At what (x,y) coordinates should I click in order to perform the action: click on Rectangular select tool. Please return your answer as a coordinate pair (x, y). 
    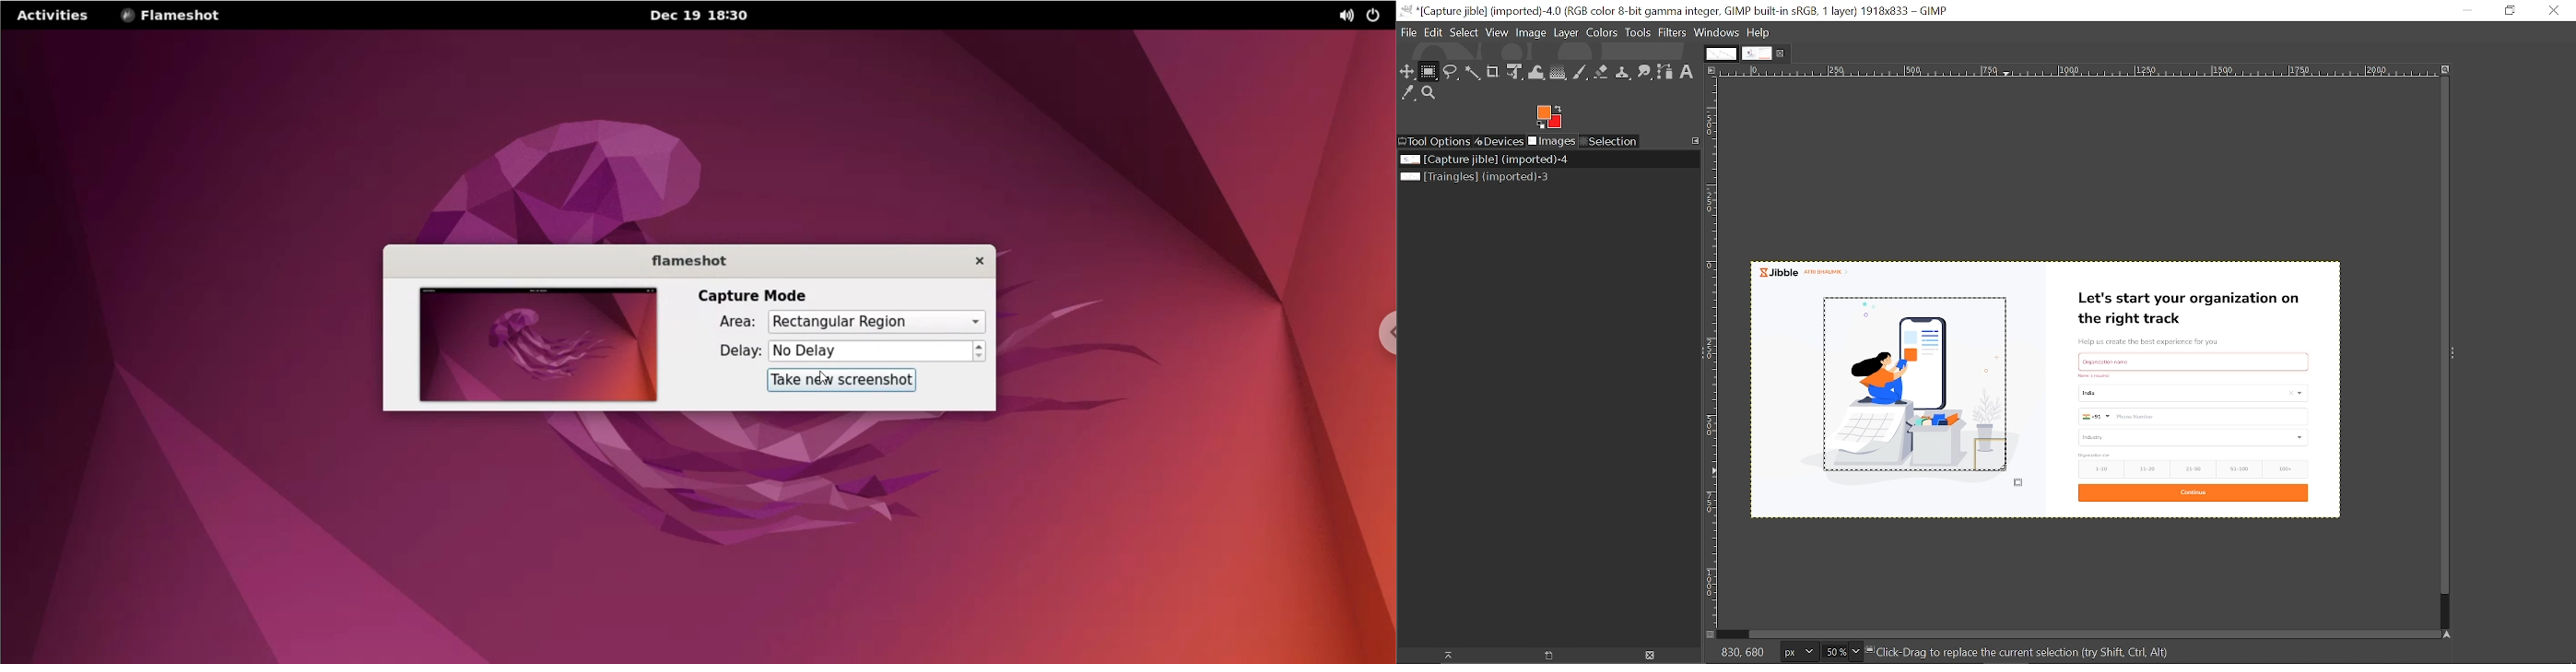
    Looking at the image, I should click on (1429, 73).